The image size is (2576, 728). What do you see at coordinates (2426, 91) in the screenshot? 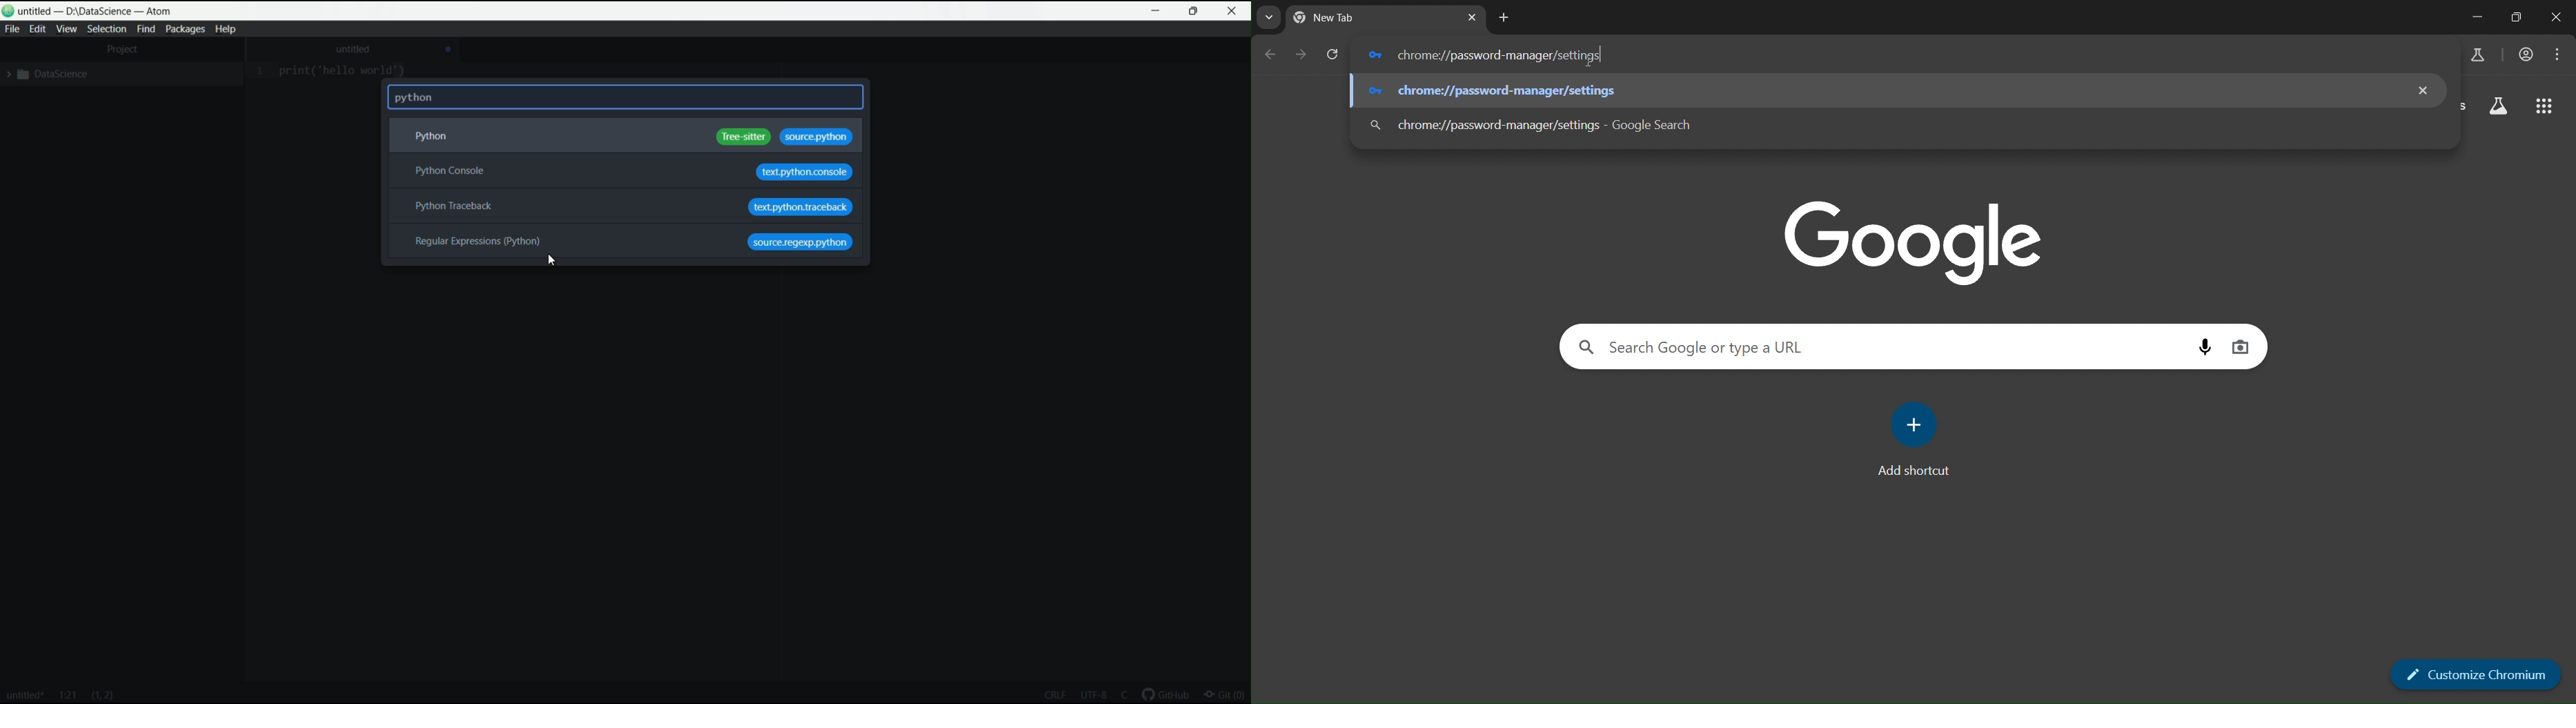
I see `close` at bounding box center [2426, 91].